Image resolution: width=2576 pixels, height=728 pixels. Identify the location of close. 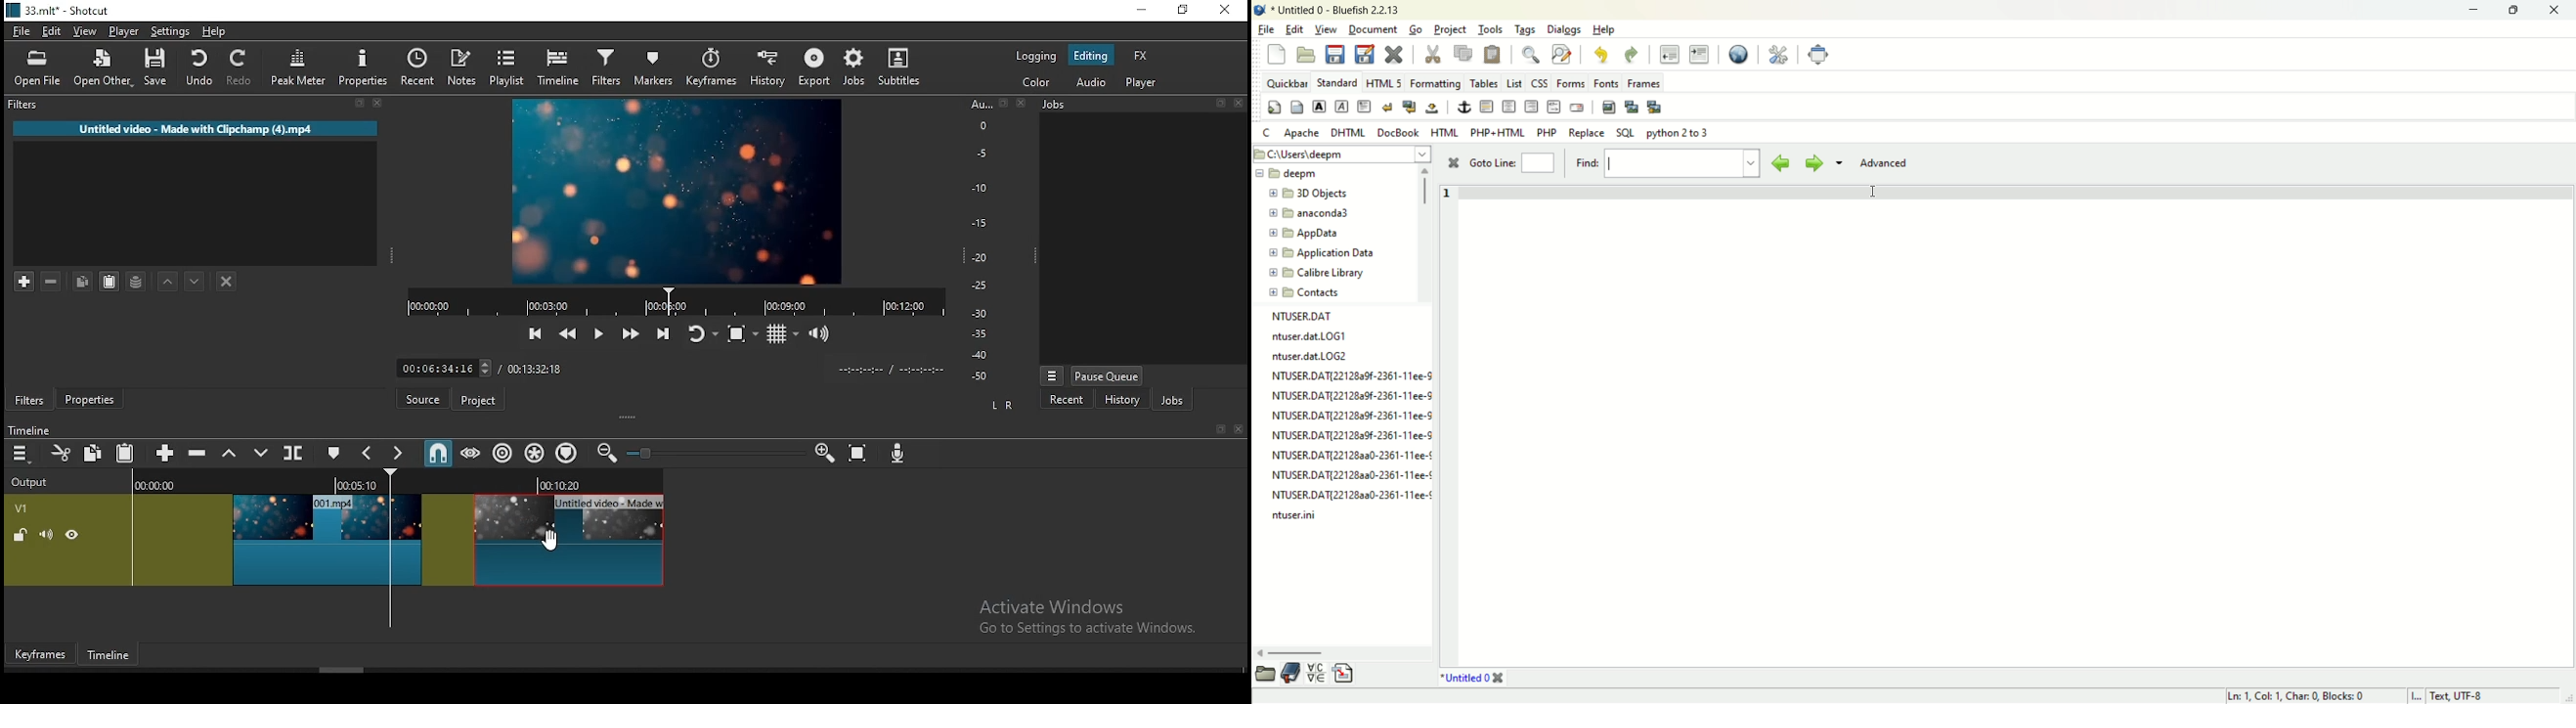
(2554, 11).